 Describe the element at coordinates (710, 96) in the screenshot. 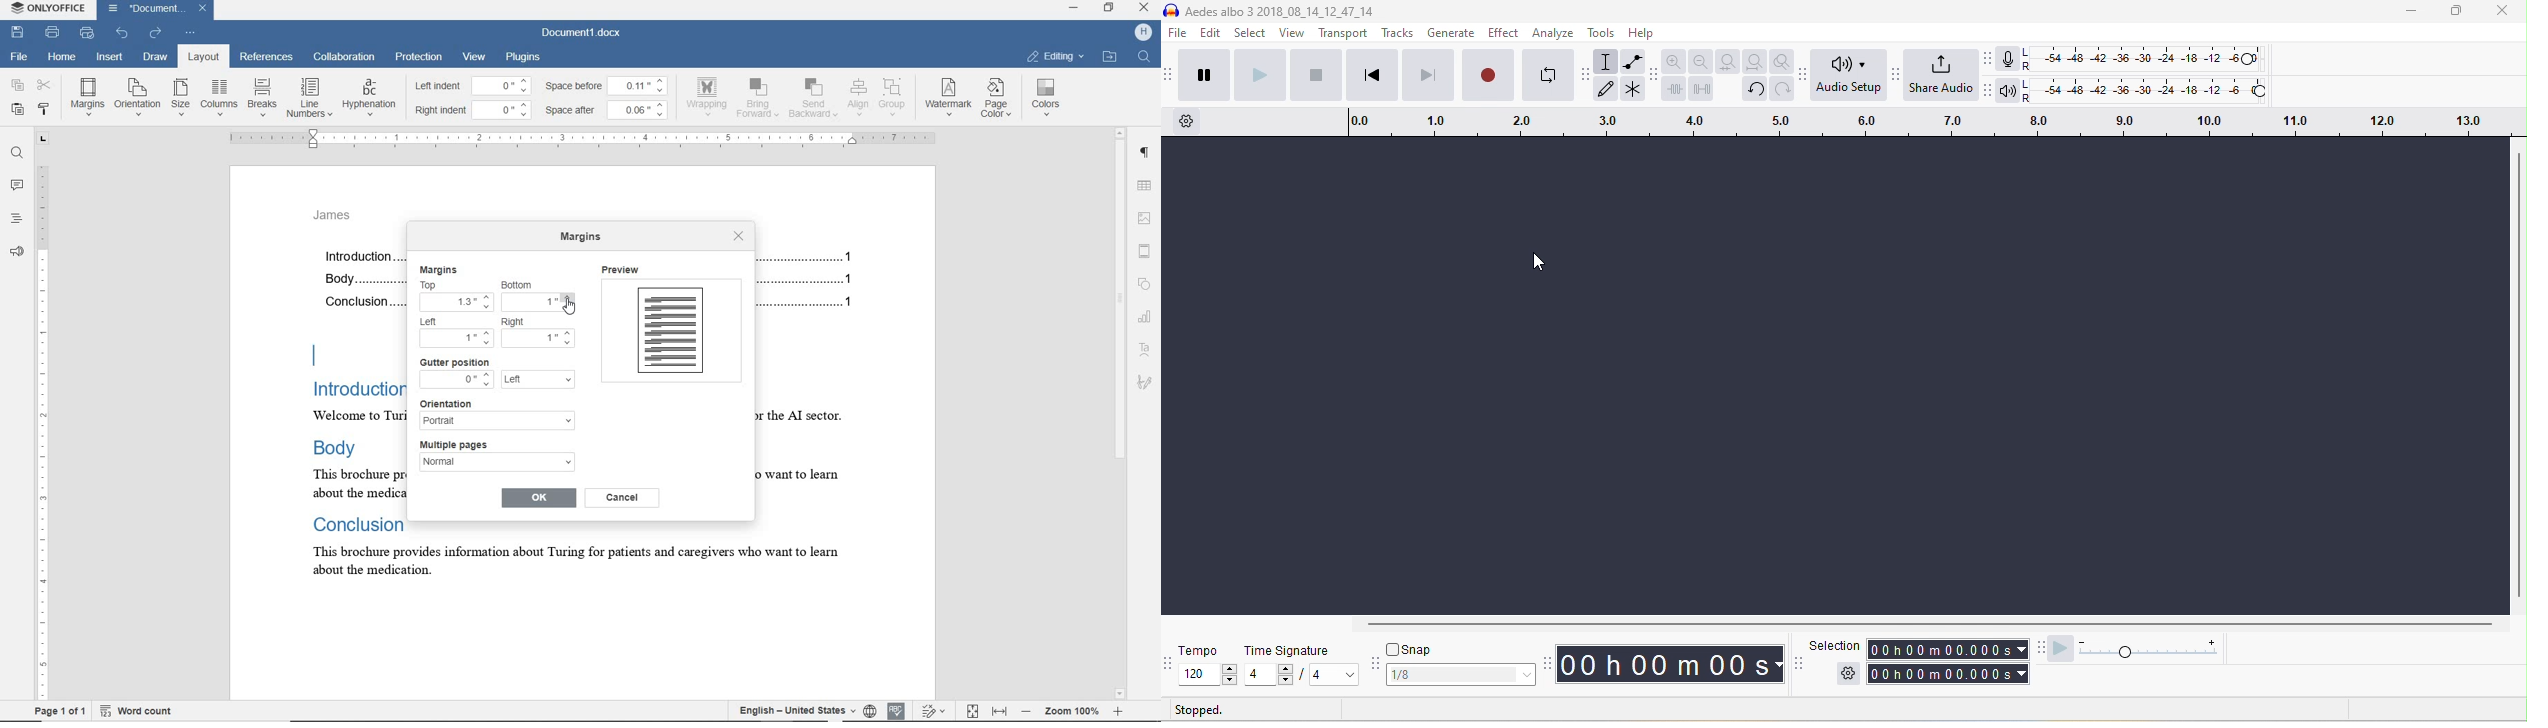

I see `wrapping` at that location.